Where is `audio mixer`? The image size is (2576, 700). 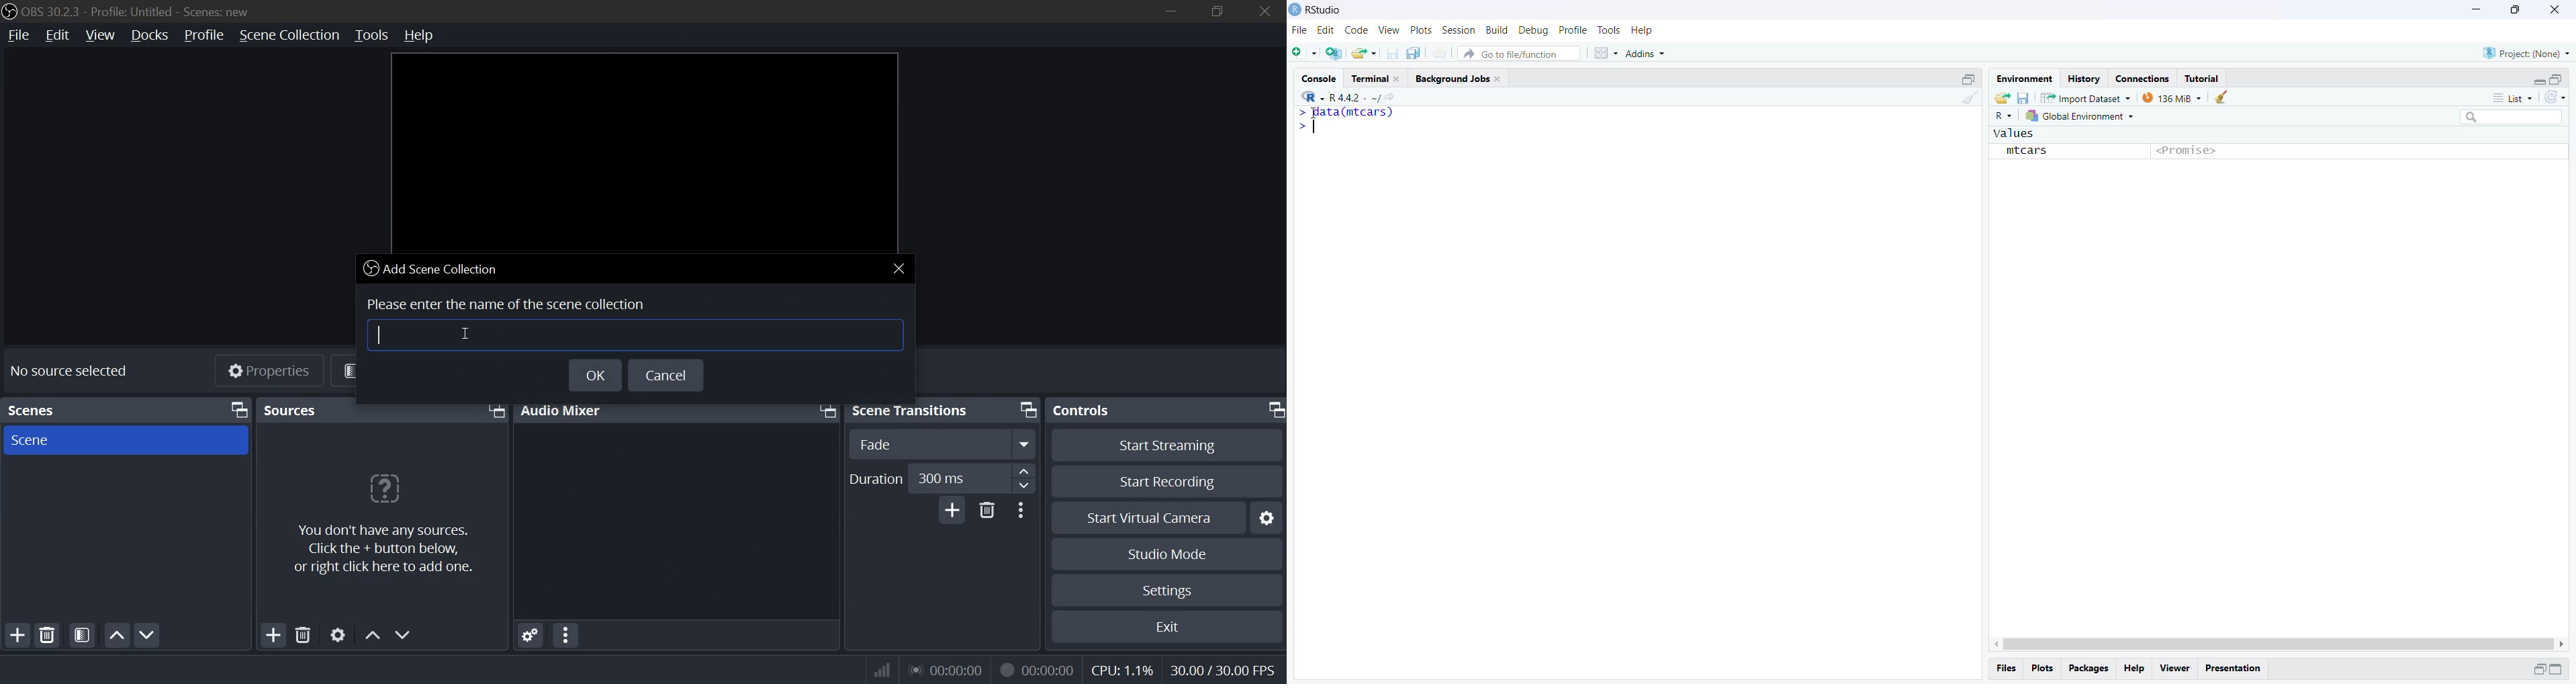 audio mixer is located at coordinates (565, 409).